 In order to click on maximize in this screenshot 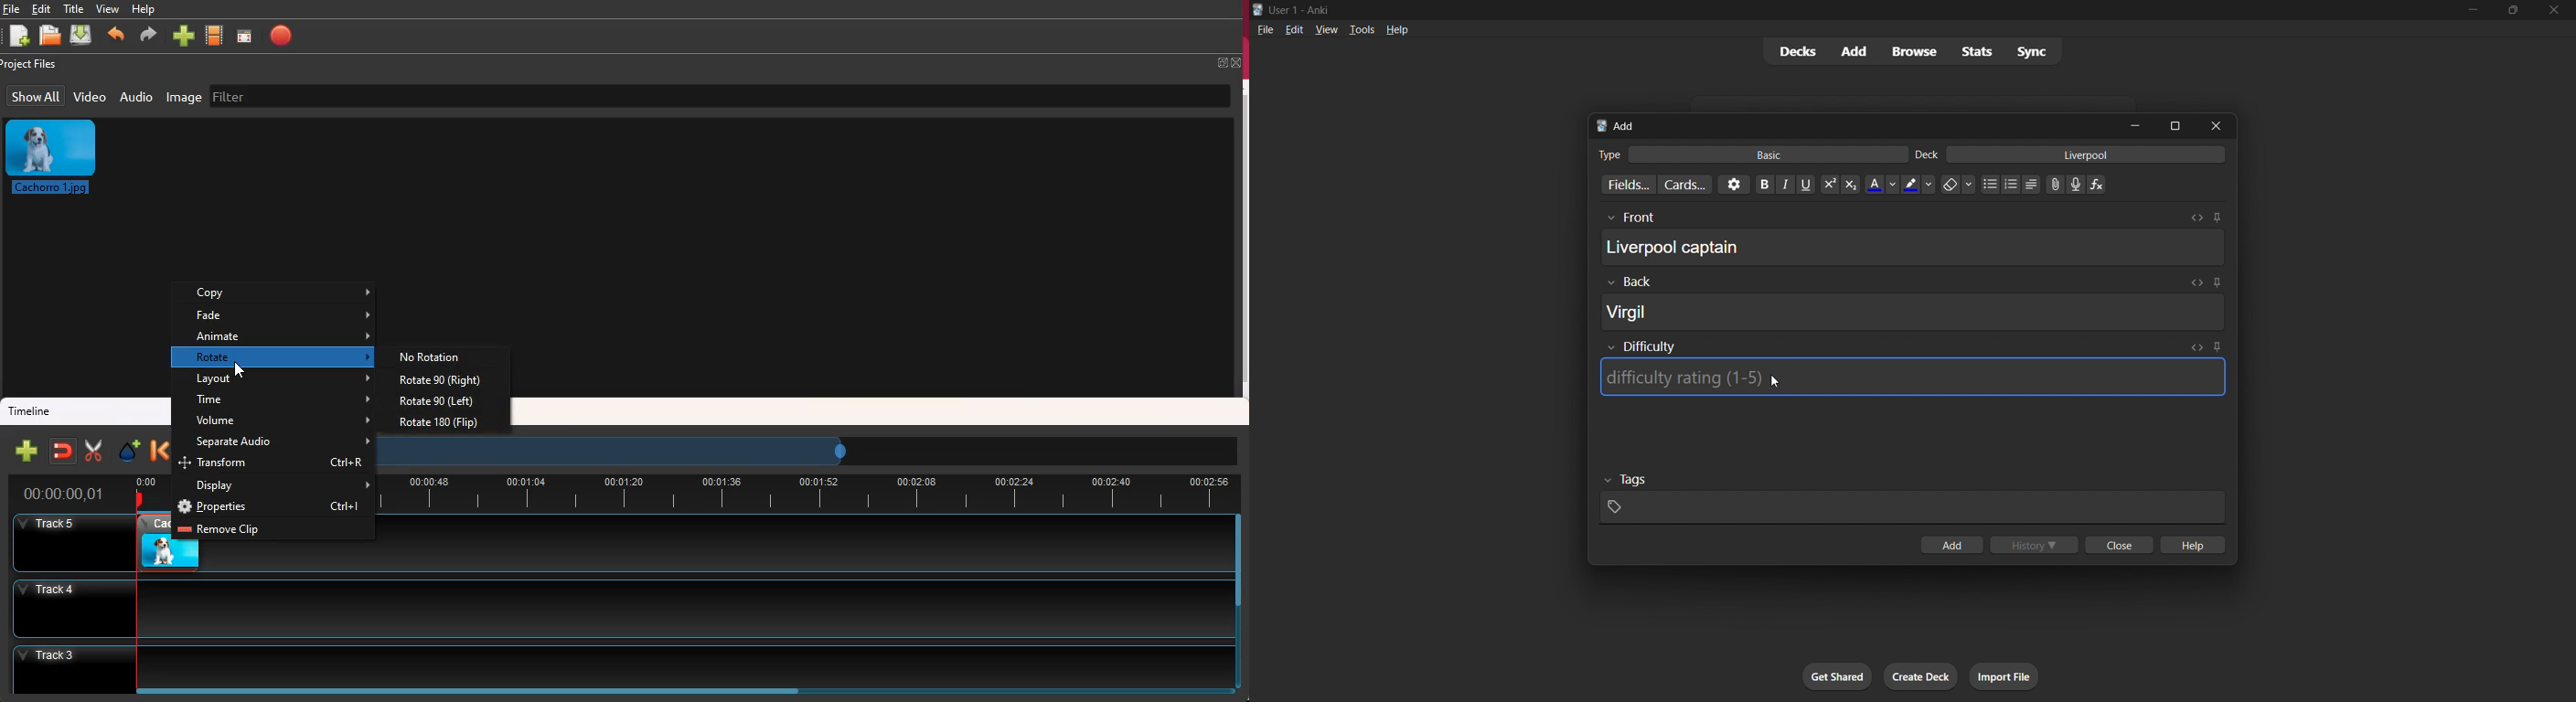, I will do `click(2175, 126)`.